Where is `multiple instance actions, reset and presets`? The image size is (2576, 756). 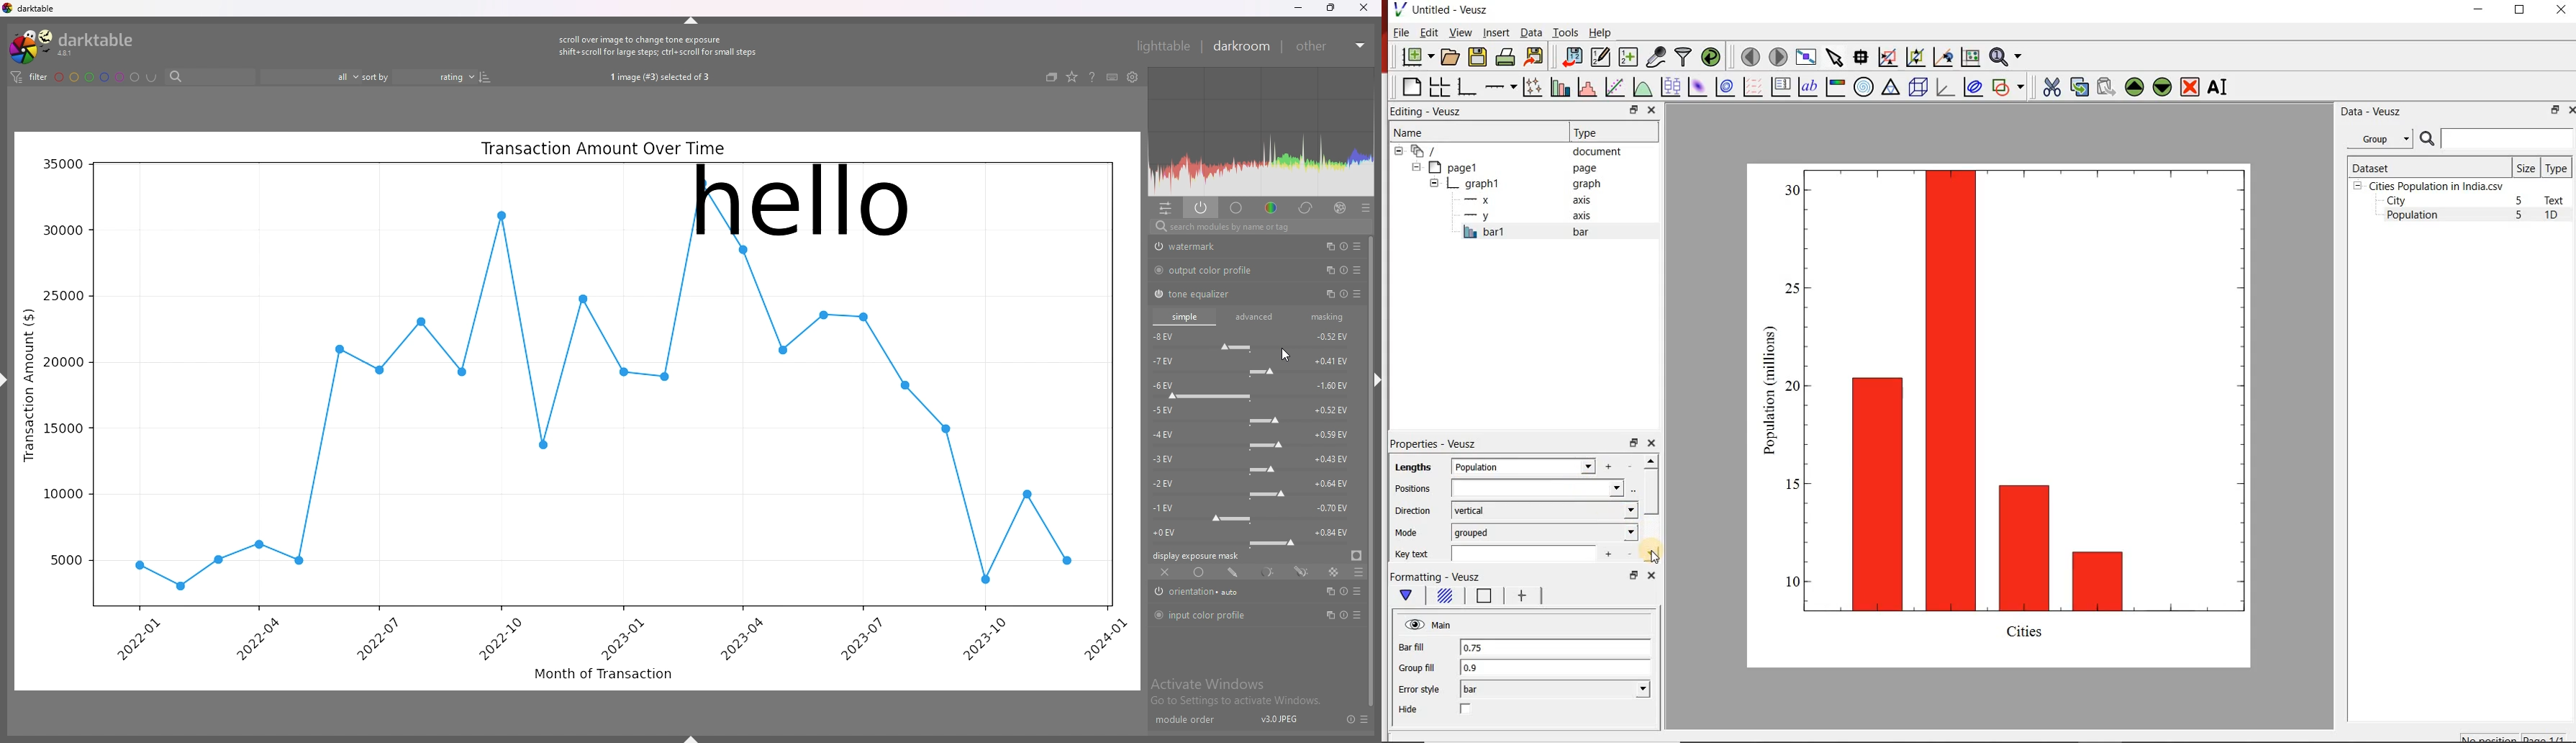 multiple instance actions, reset and presets is located at coordinates (1343, 246).